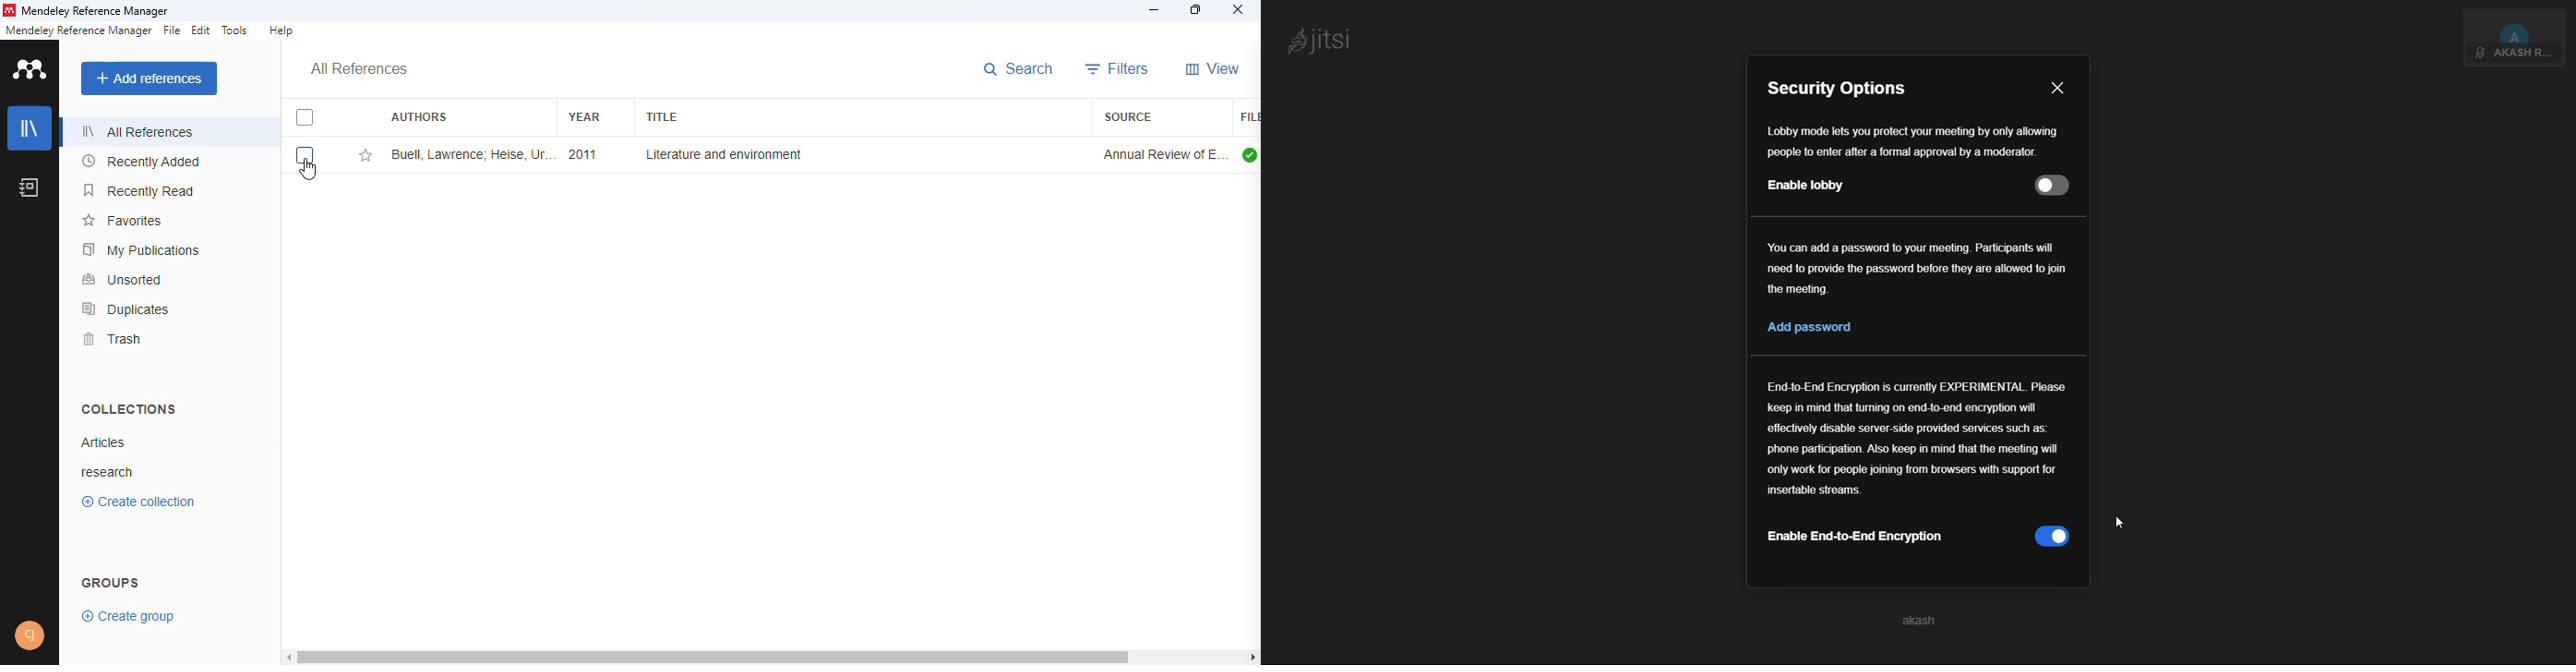  I want to click on add references, so click(149, 79).